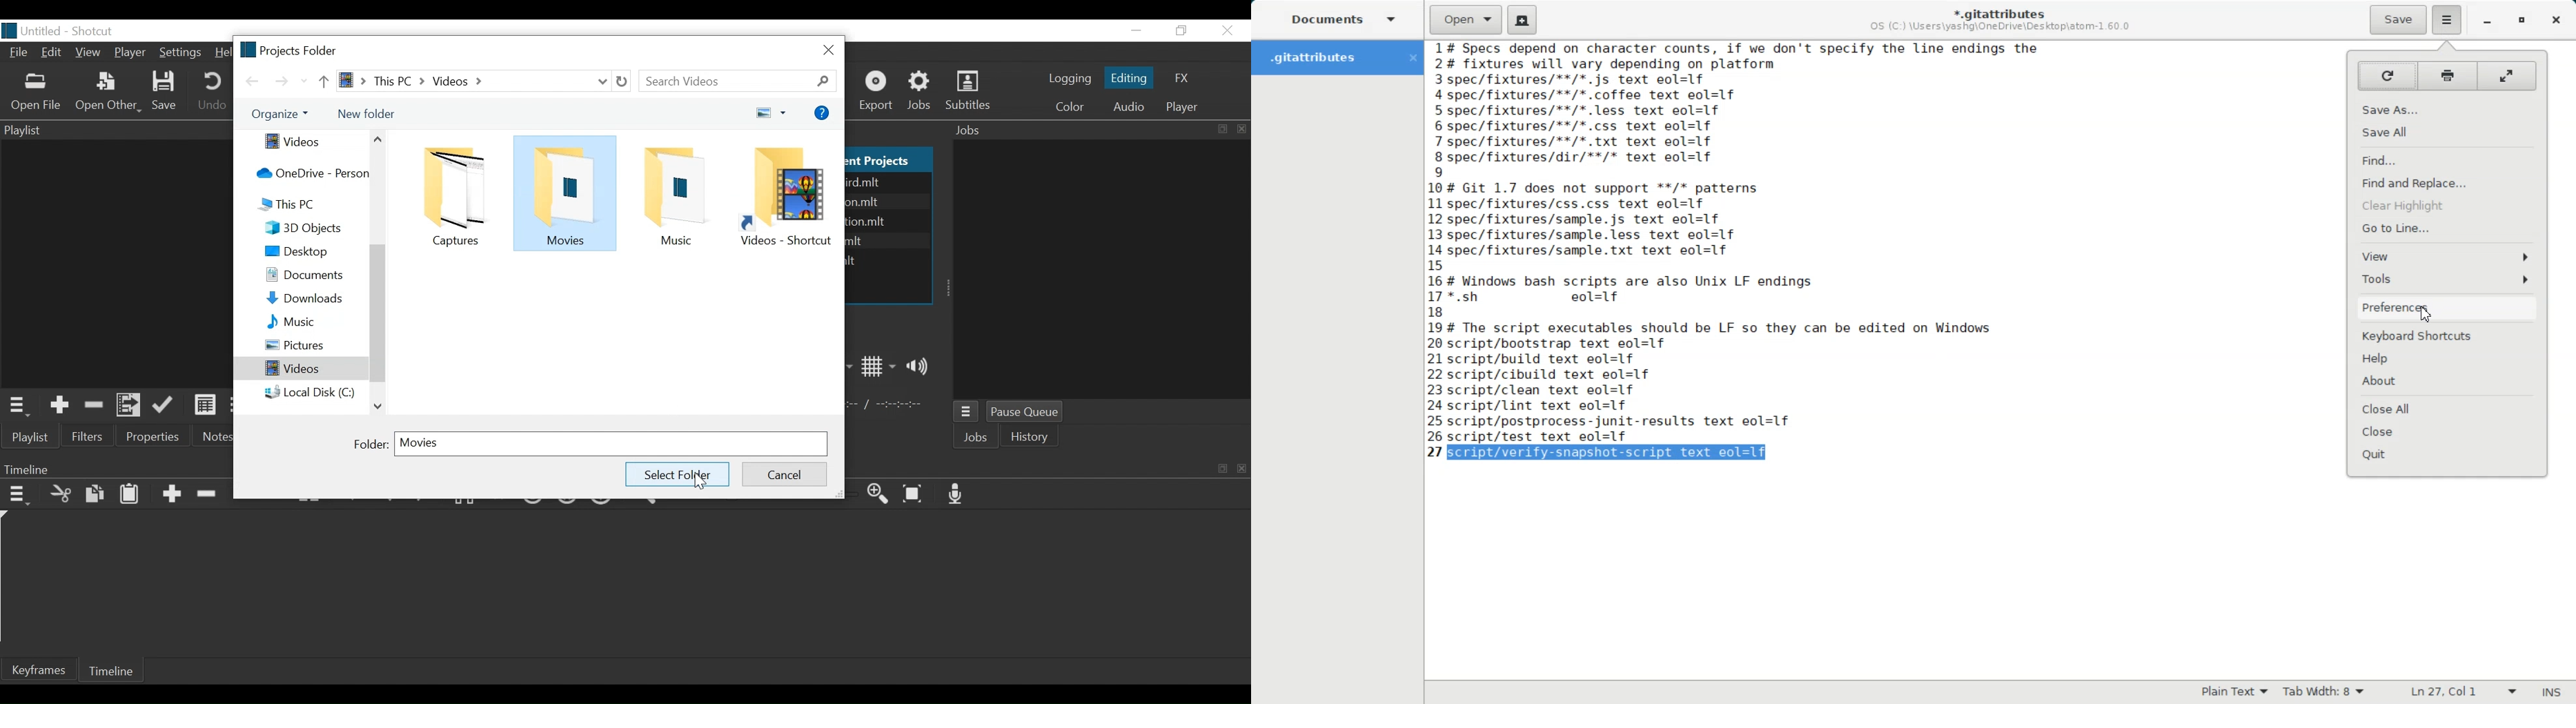 This screenshot has height=728, width=2576. Describe the element at coordinates (879, 91) in the screenshot. I see `Export` at that location.